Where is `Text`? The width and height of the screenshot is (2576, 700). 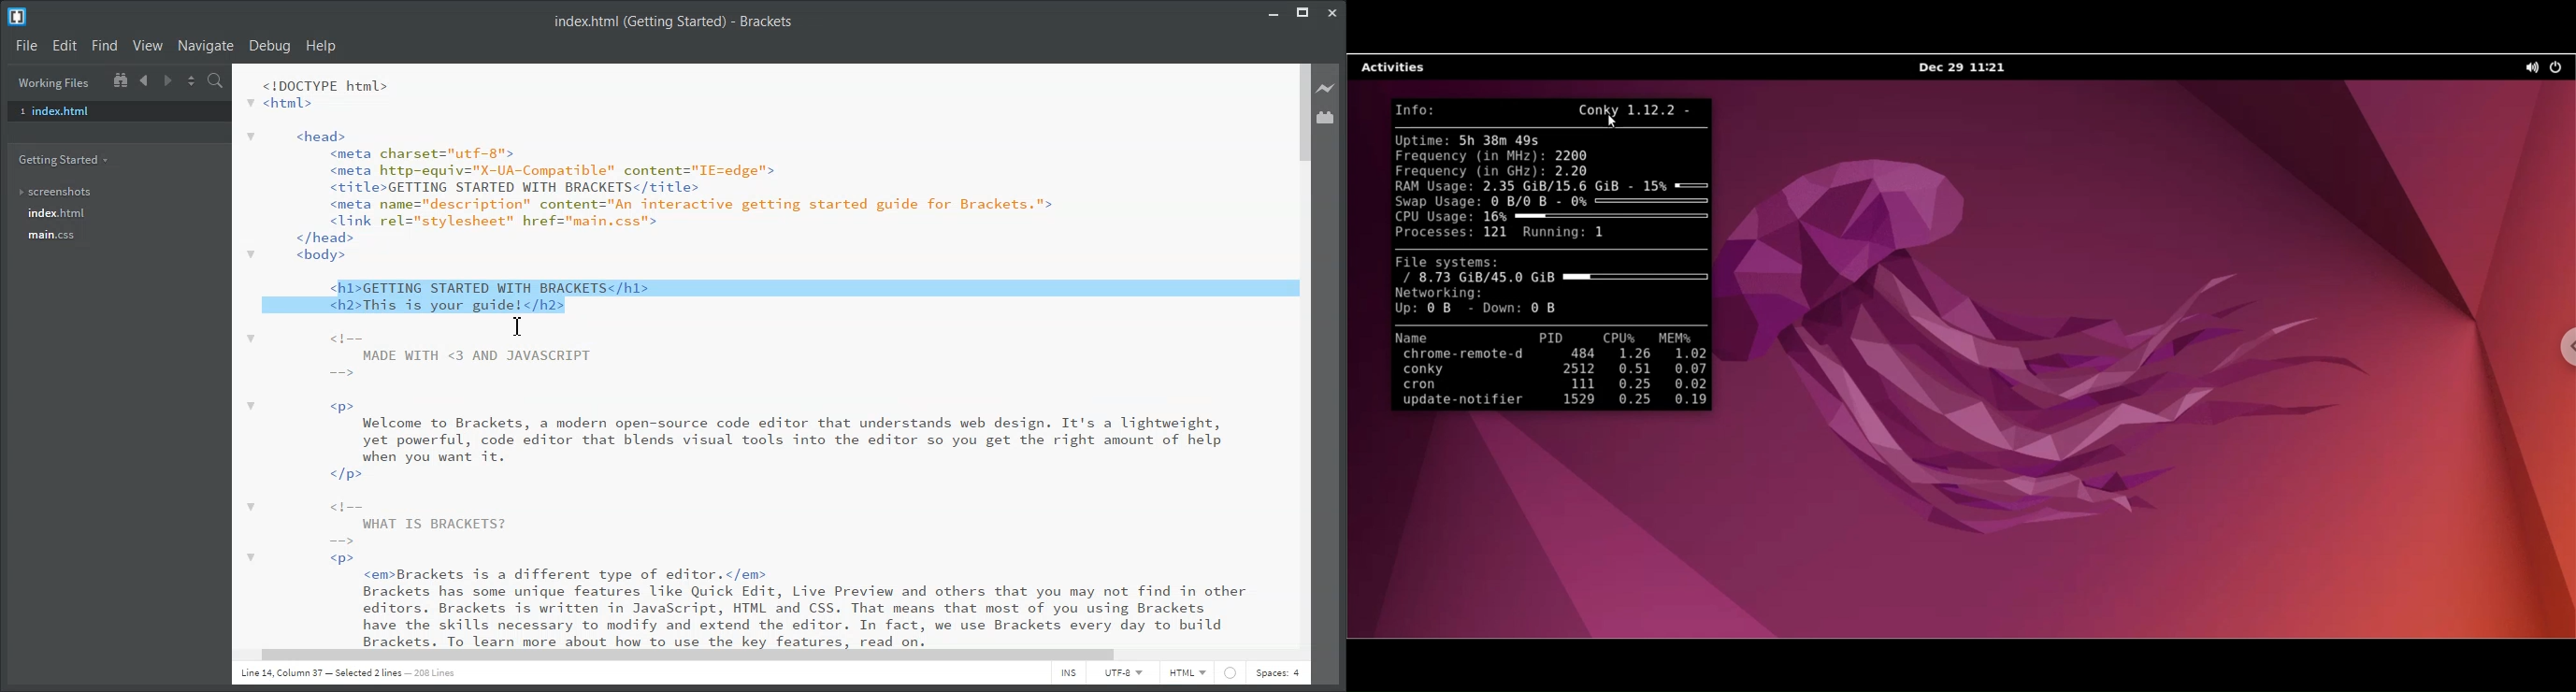
Text is located at coordinates (675, 22).